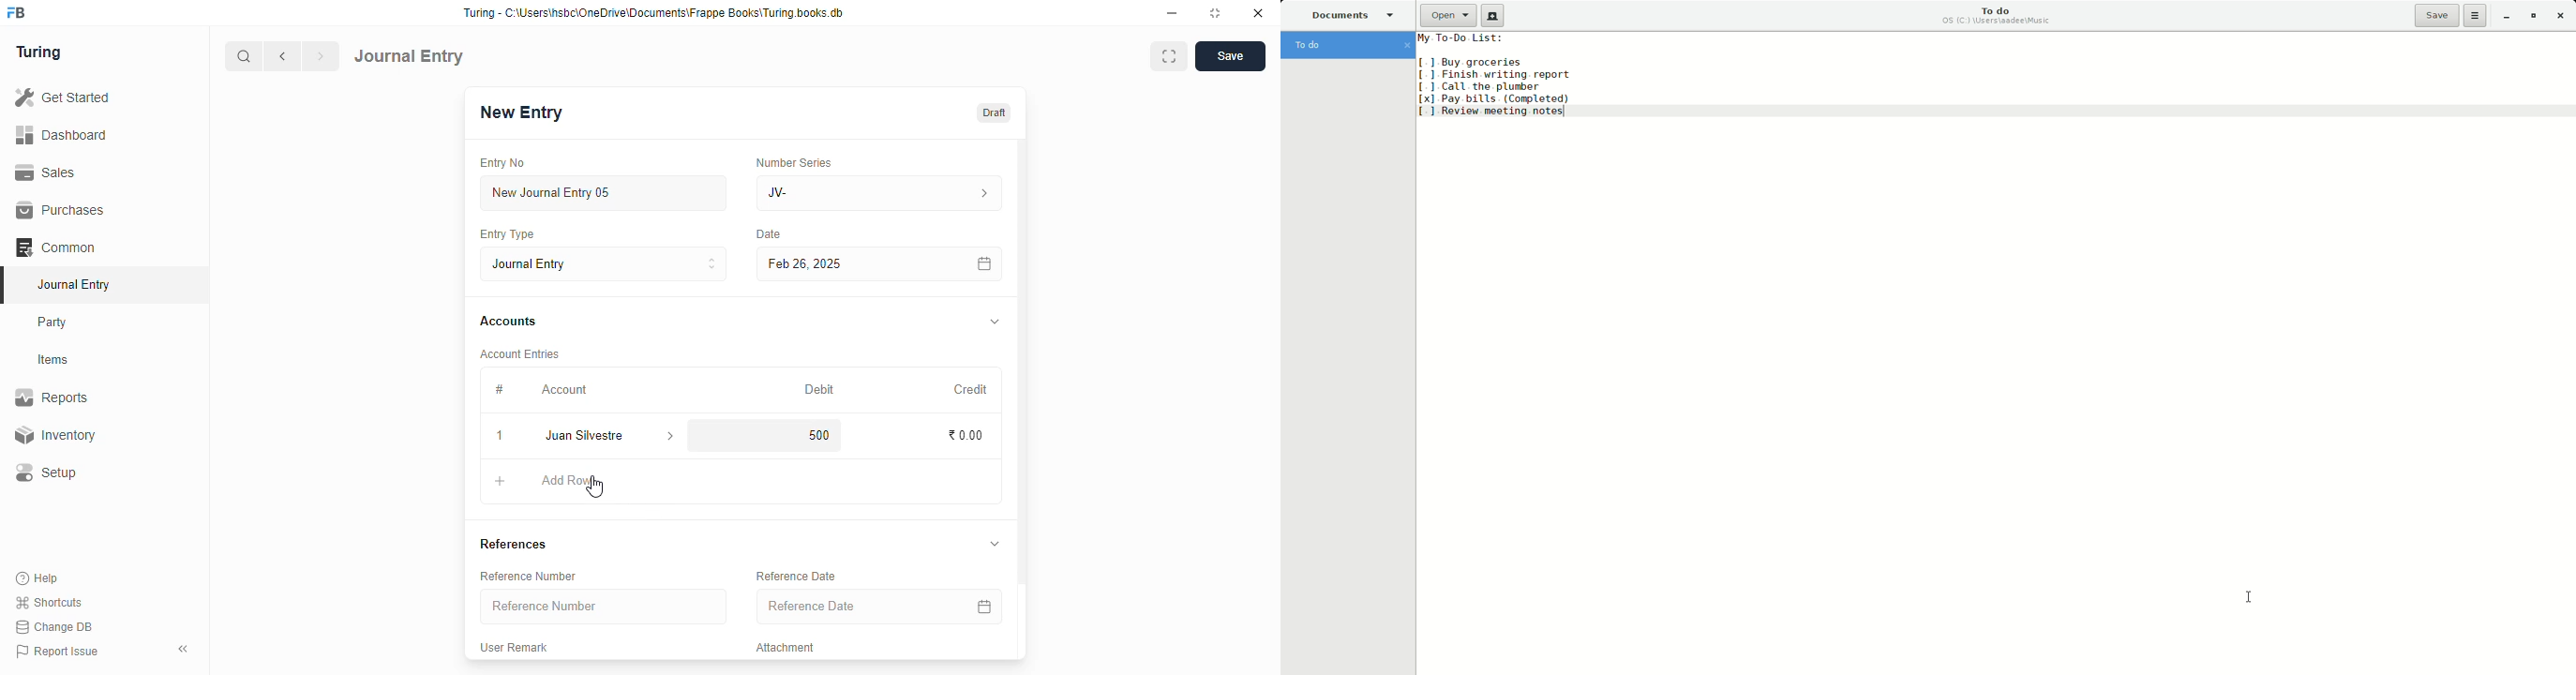 This screenshot has width=2576, height=700. Describe the element at coordinates (57, 652) in the screenshot. I see `report issue` at that location.